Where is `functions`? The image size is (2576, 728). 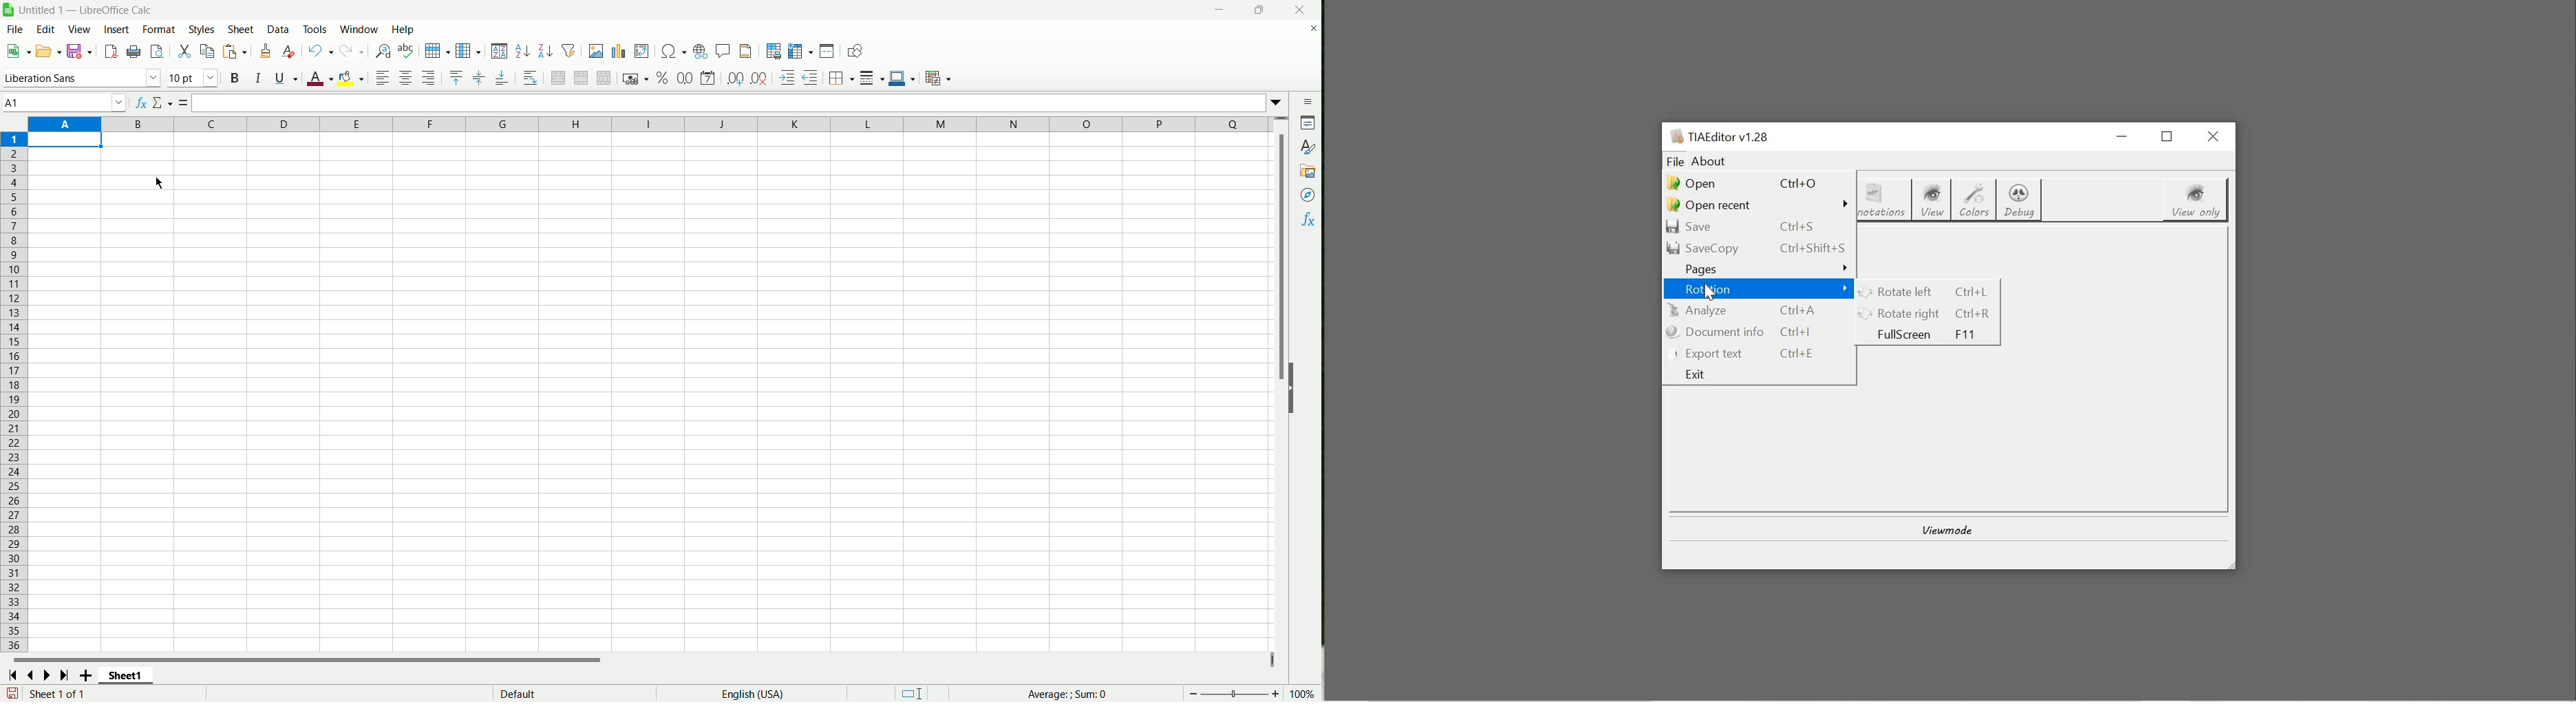
functions is located at coordinates (1310, 219).